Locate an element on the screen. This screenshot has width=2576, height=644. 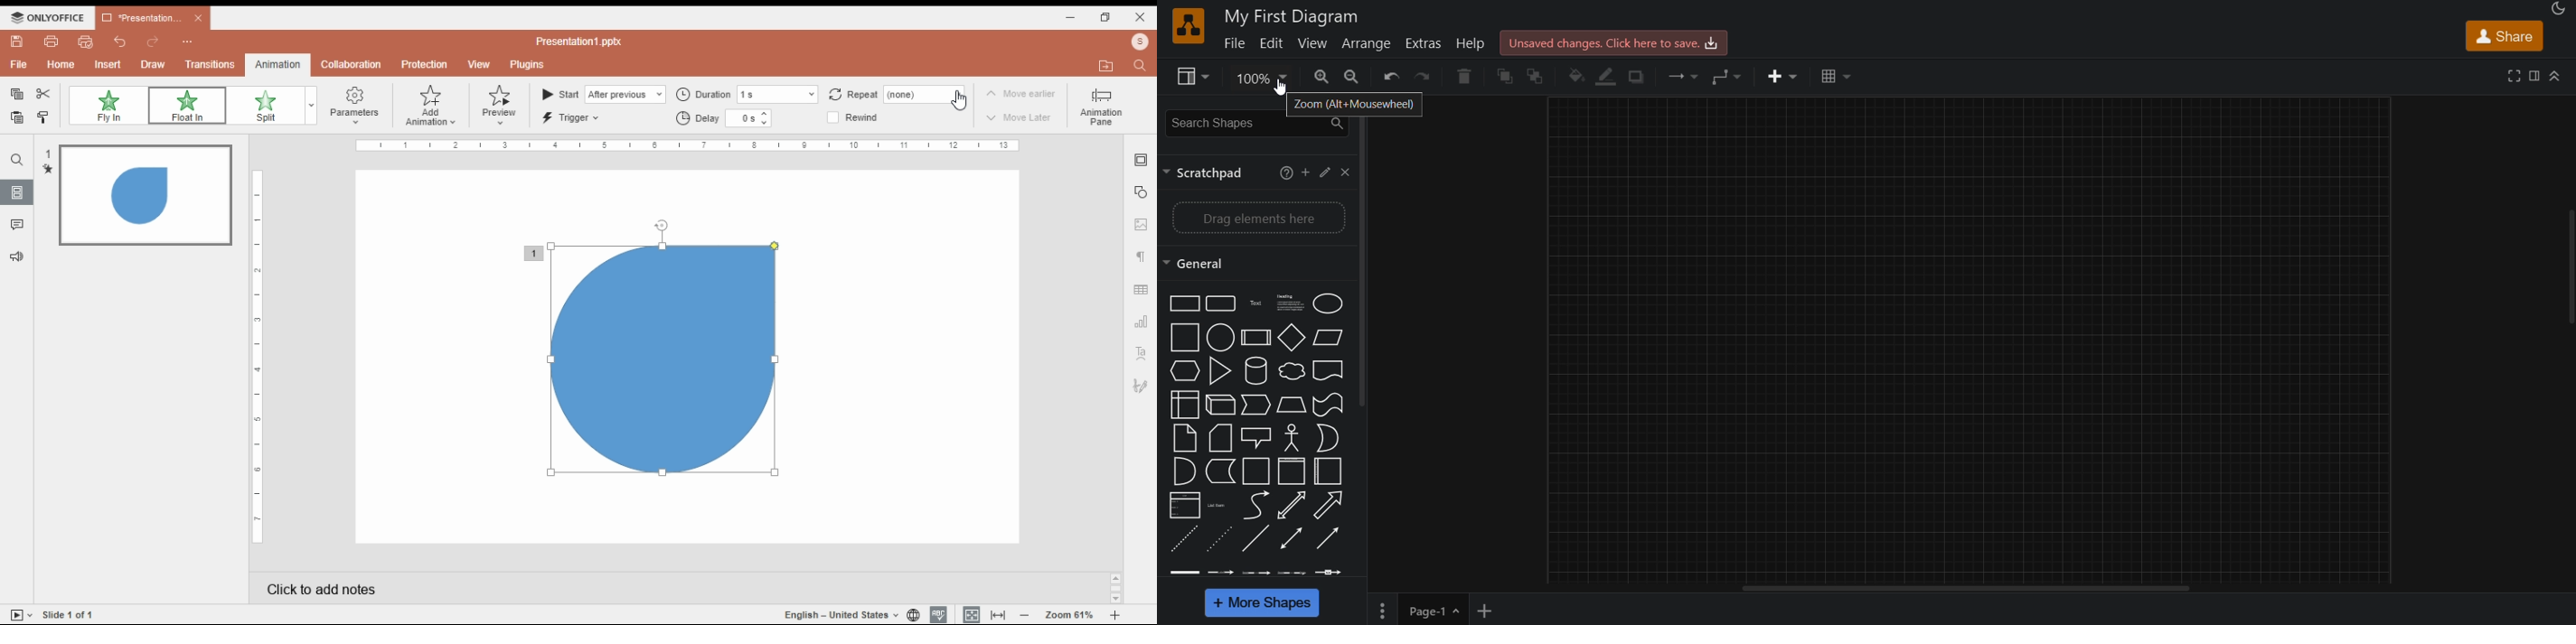
collaboration is located at coordinates (350, 65).